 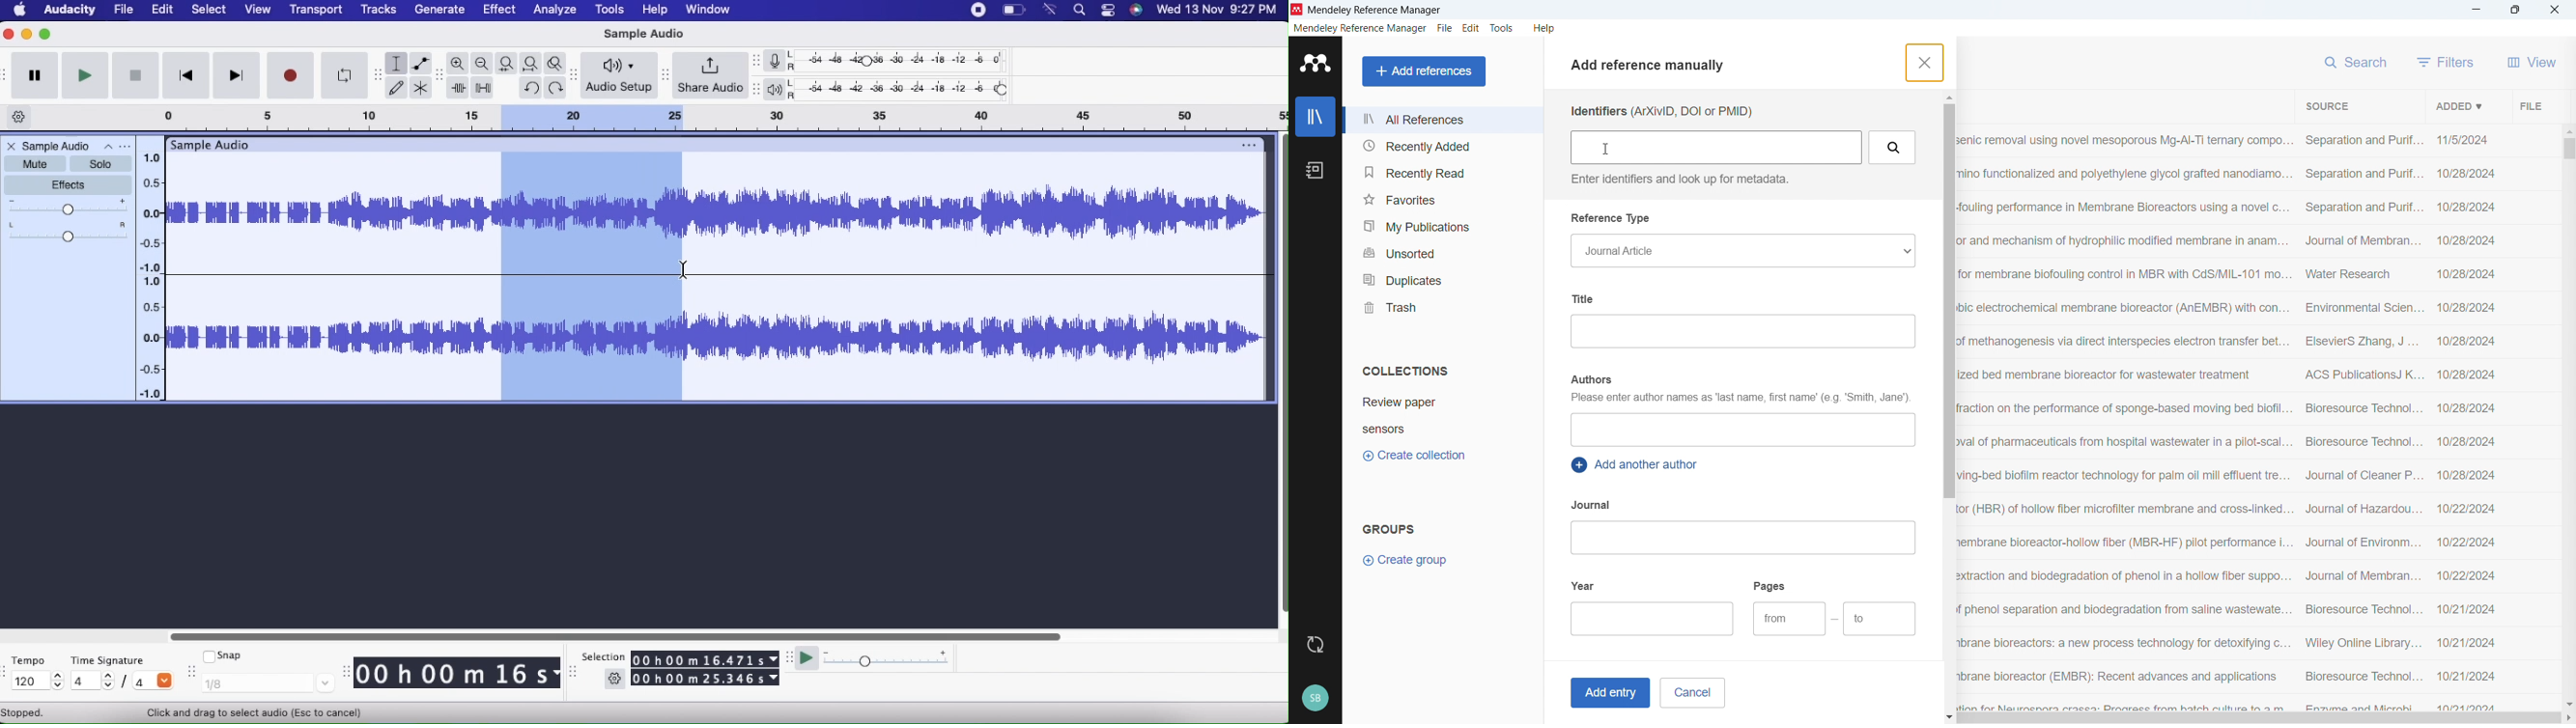 I want to click on Reference type, so click(x=1612, y=219).